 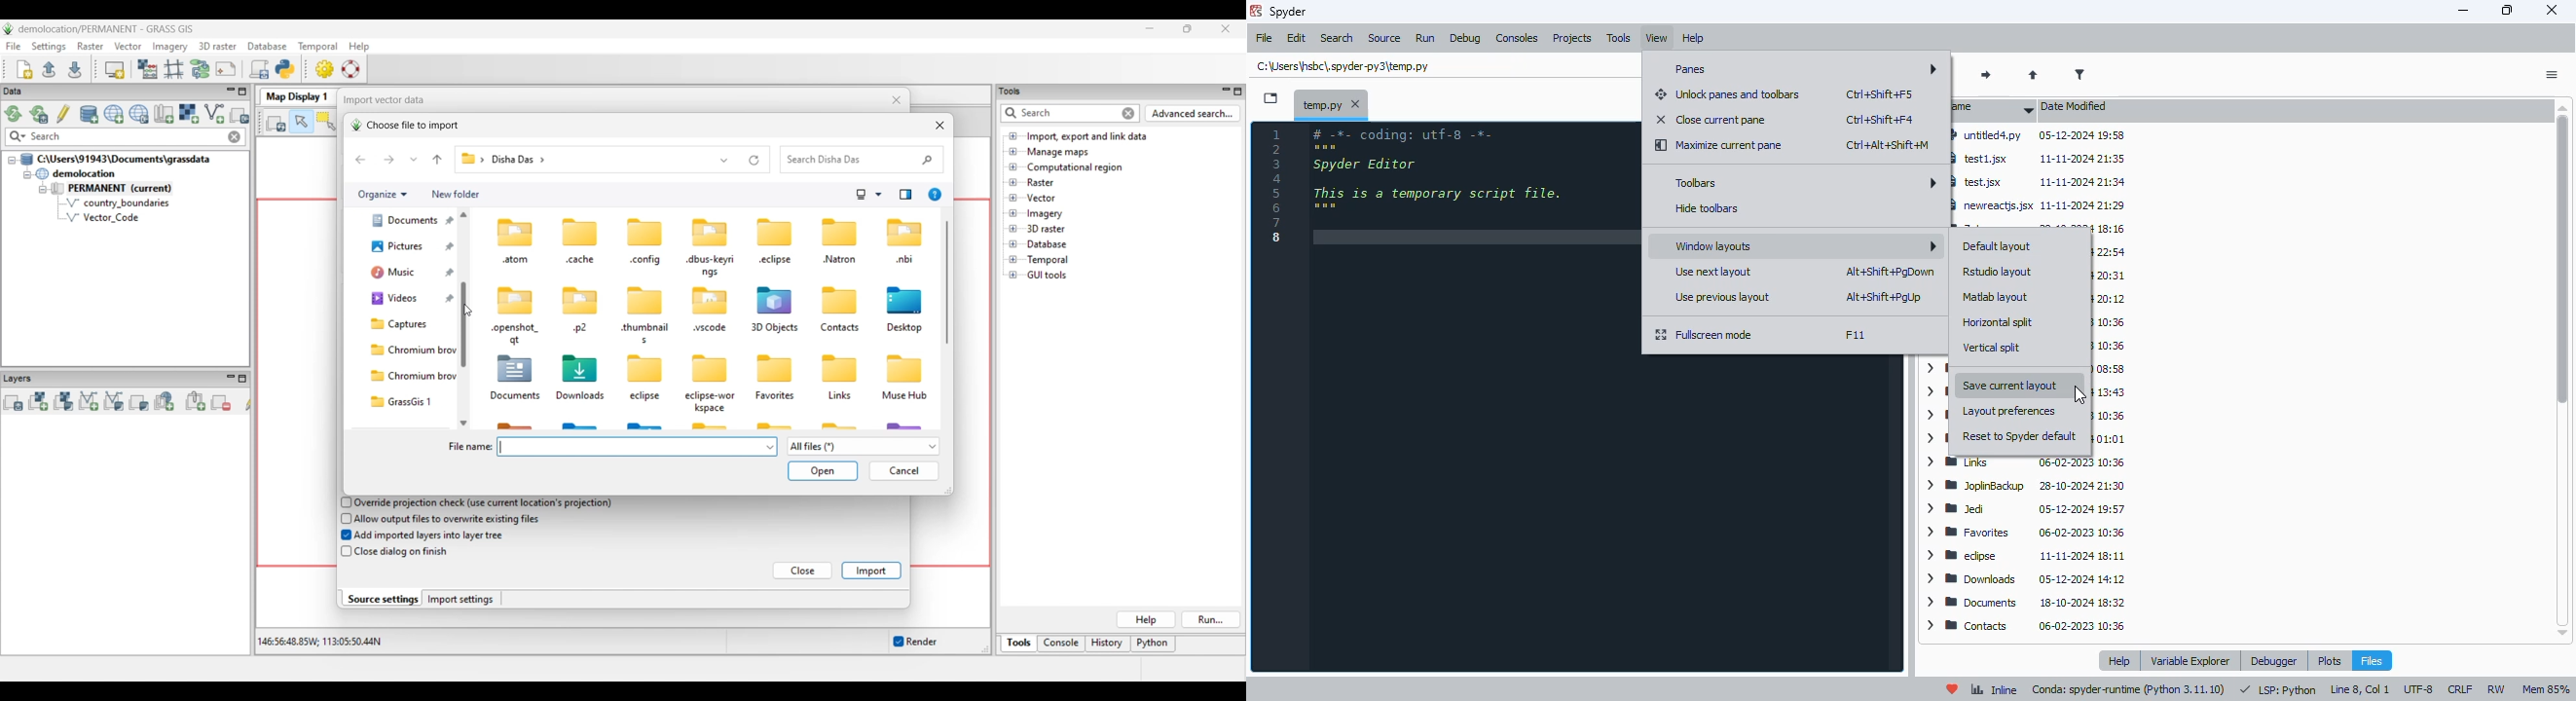 I want to click on maximize, so click(x=2507, y=10).